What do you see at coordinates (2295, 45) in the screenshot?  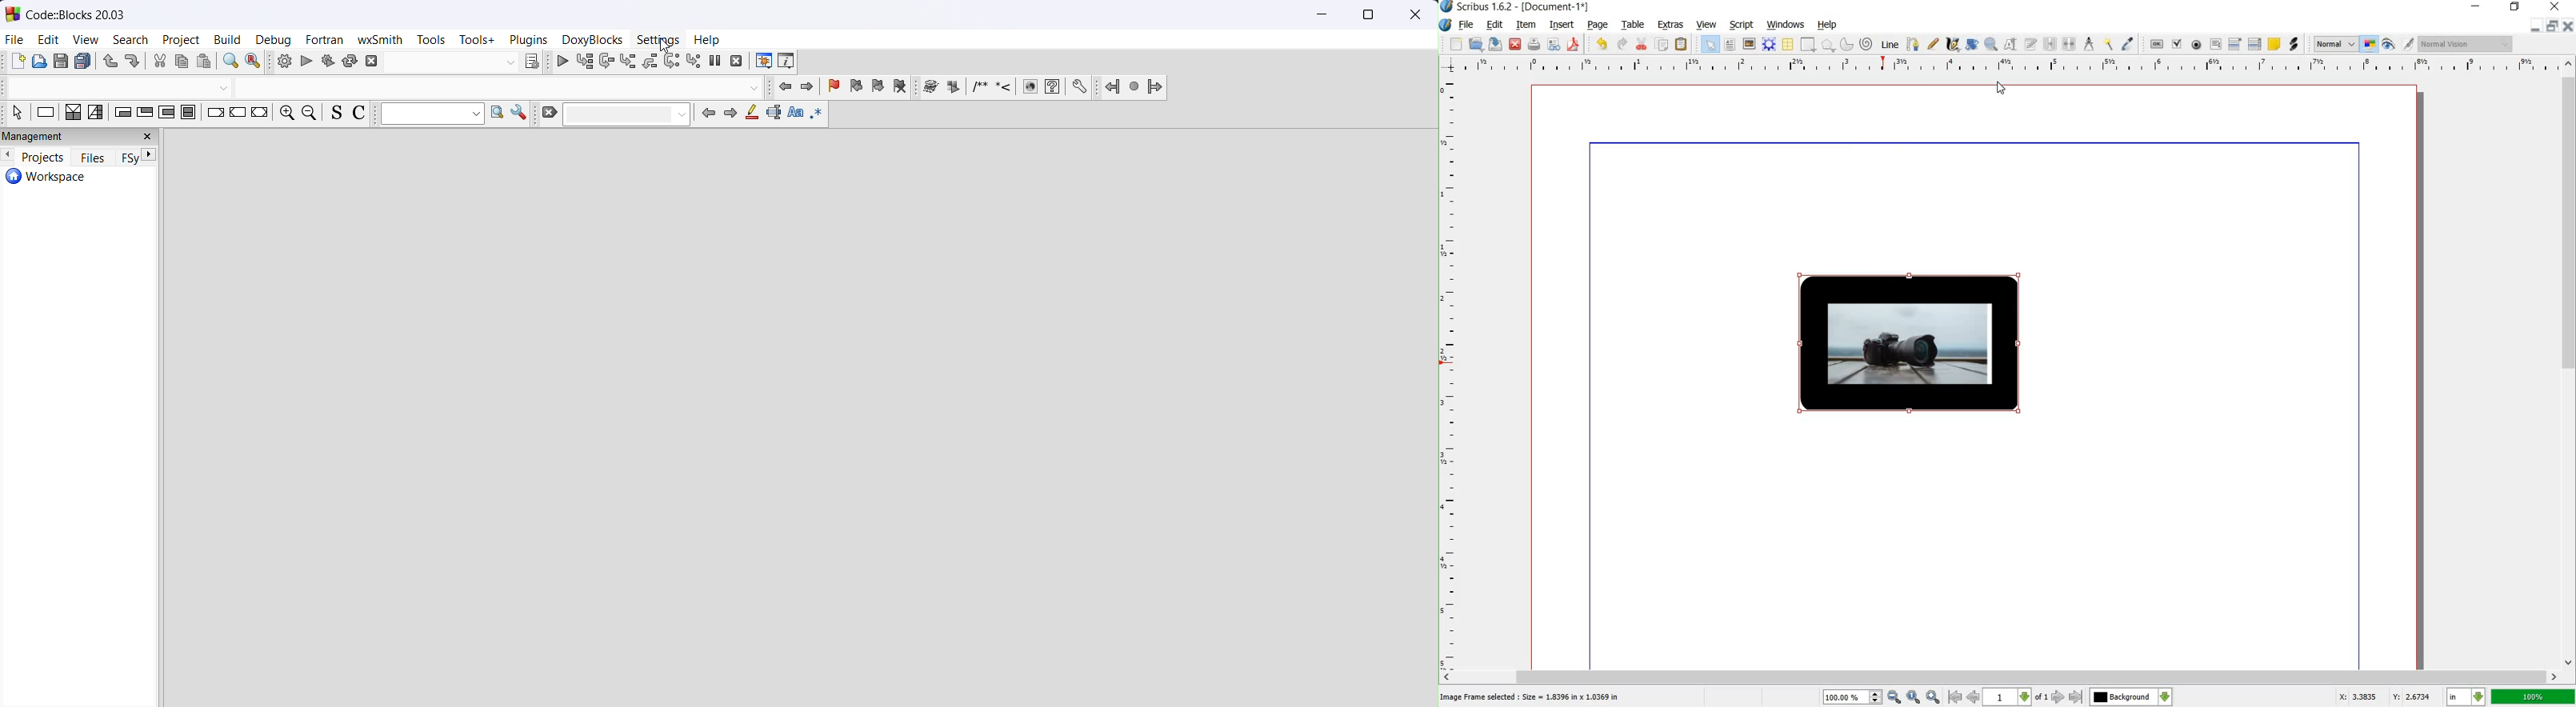 I see `link annotation` at bounding box center [2295, 45].